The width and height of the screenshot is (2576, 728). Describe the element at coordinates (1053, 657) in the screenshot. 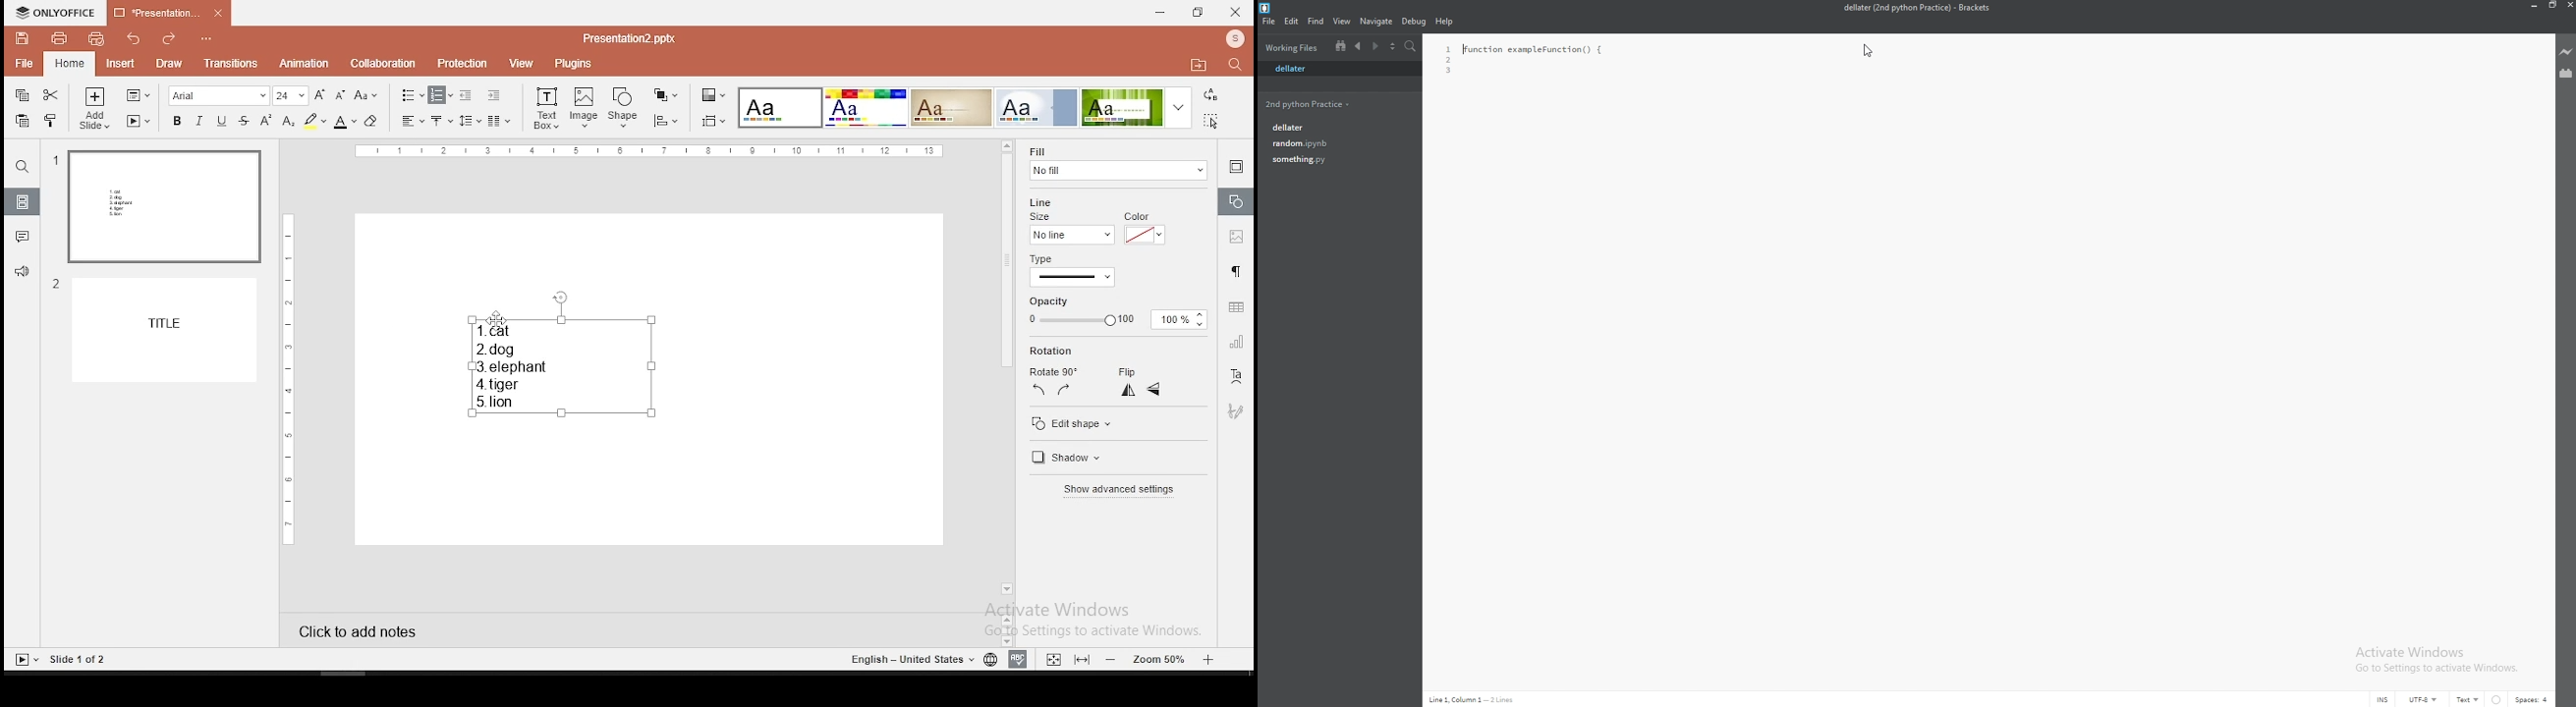

I see `fit to slide` at that location.